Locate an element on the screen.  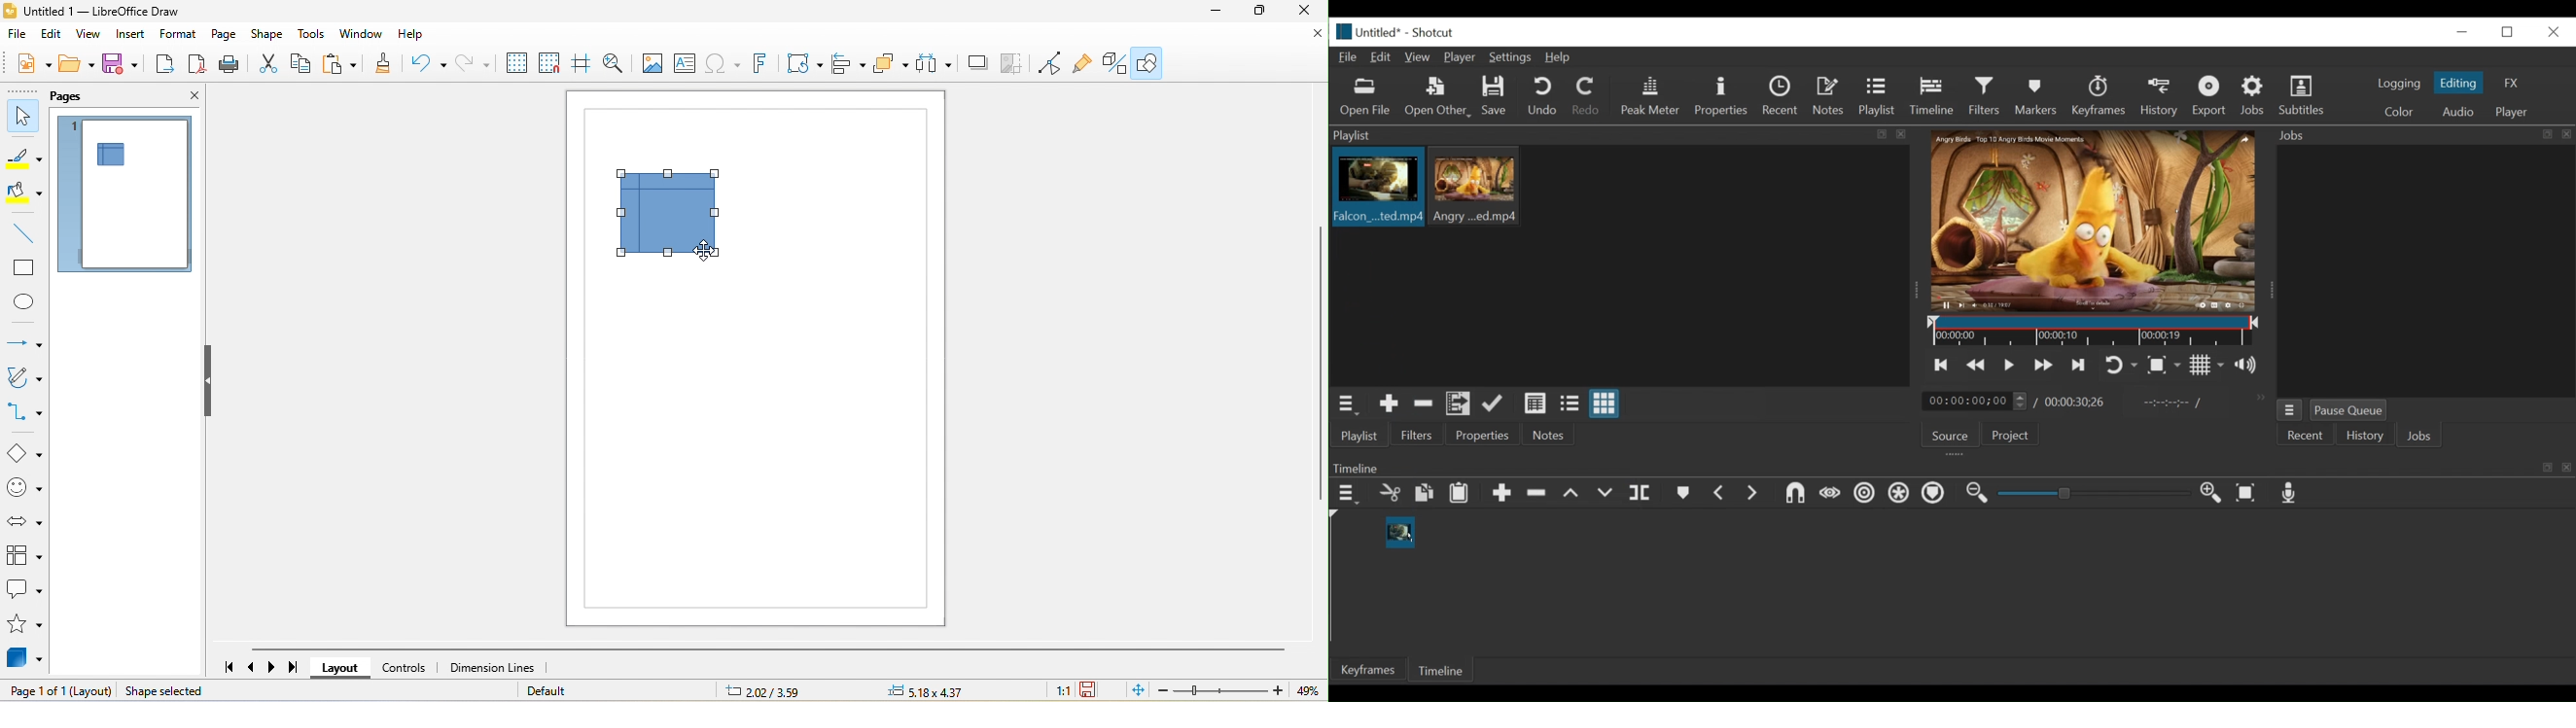
Export is located at coordinates (2212, 98).